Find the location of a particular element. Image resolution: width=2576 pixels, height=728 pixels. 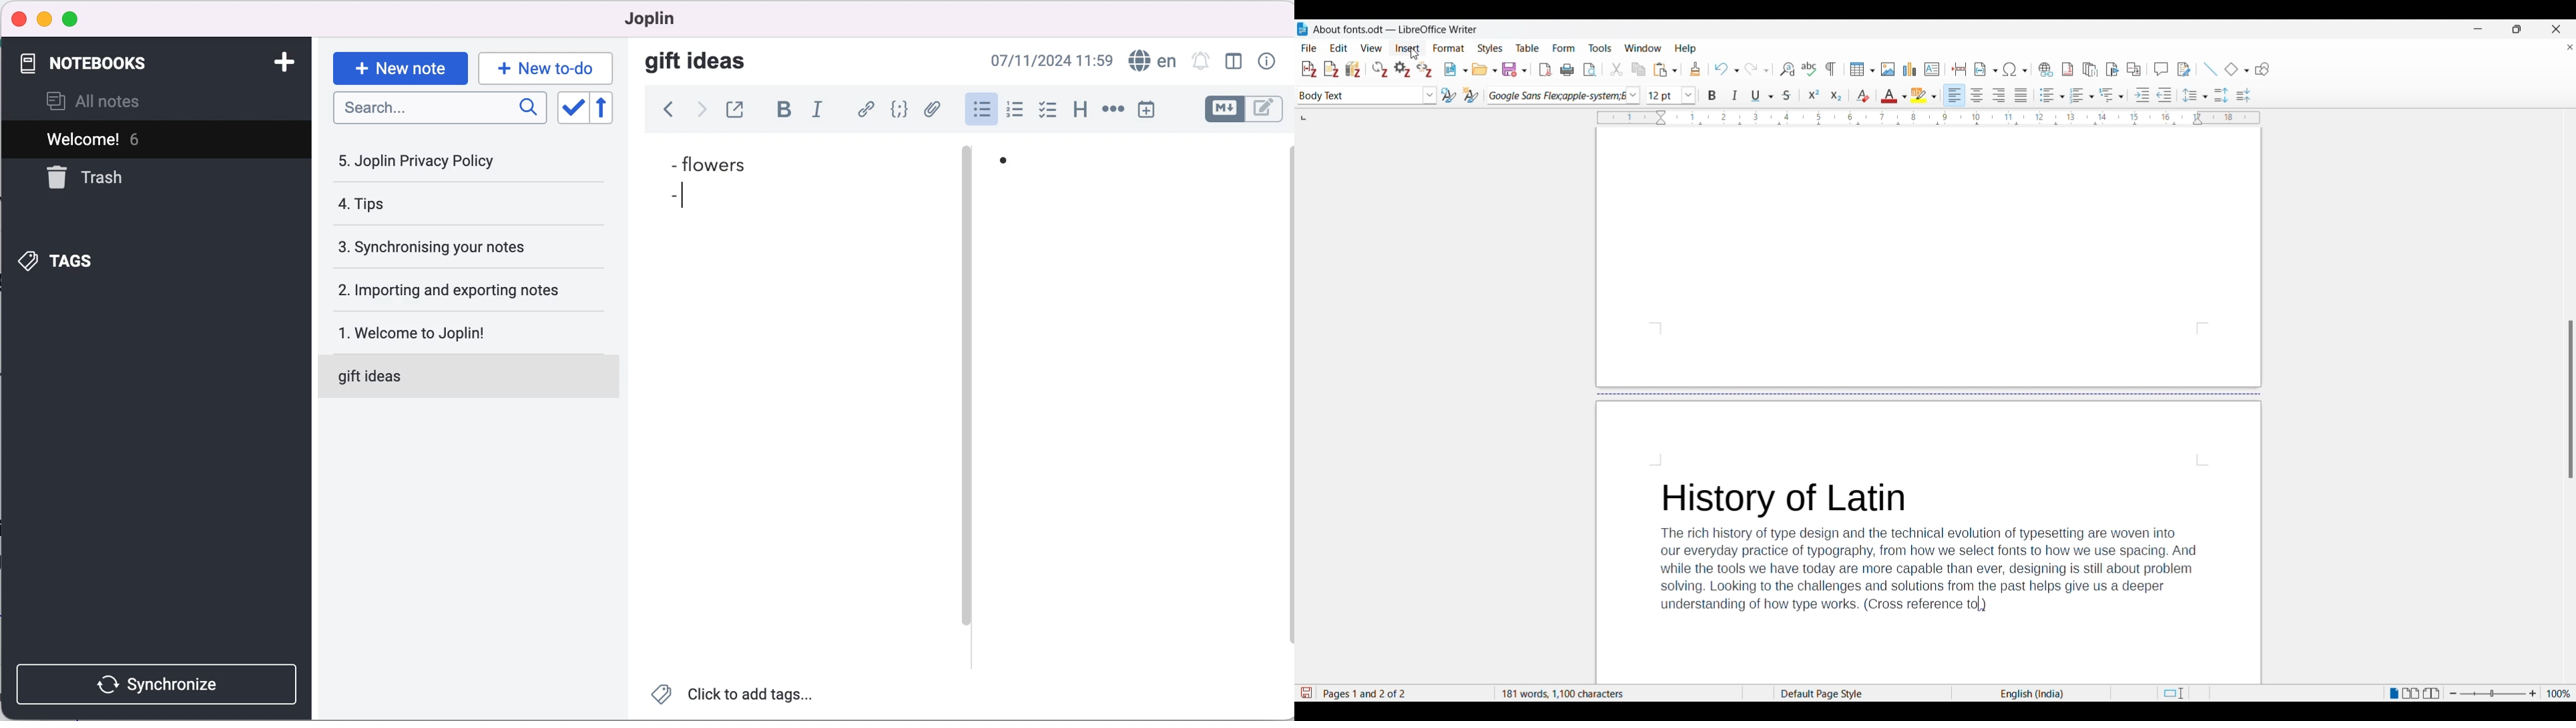

code is located at coordinates (900, 110).